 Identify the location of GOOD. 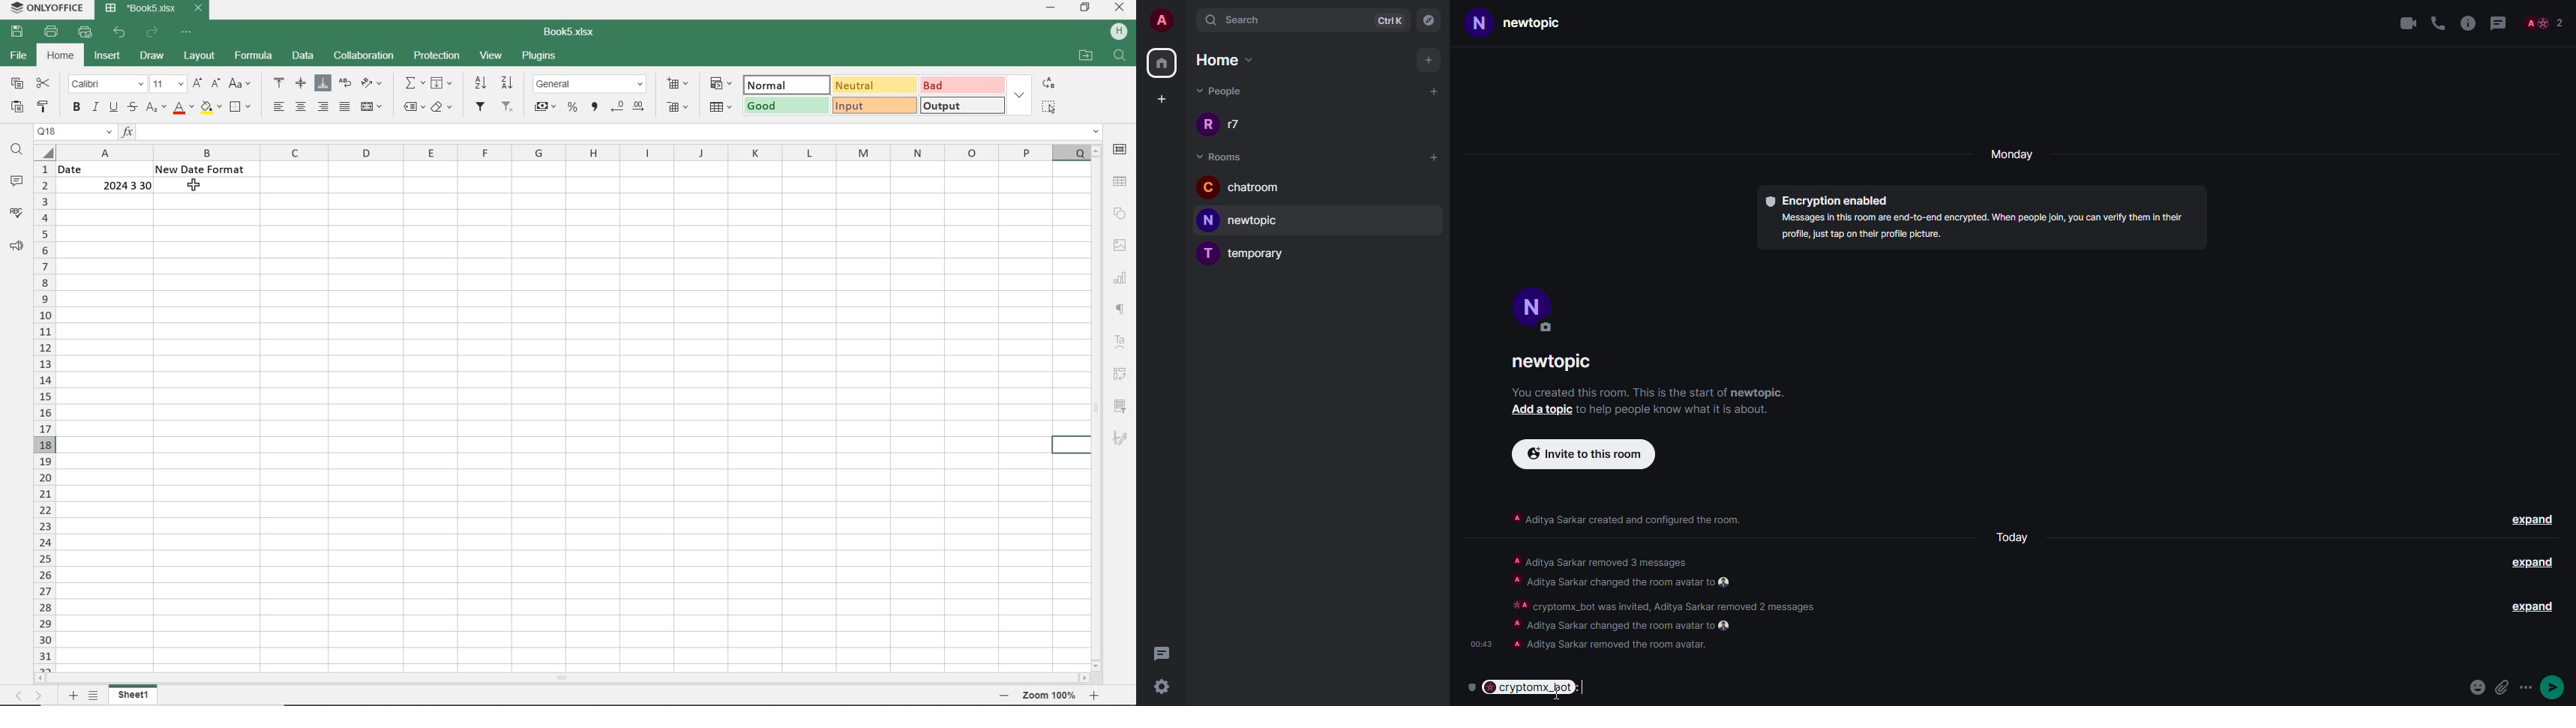
(784, 106).